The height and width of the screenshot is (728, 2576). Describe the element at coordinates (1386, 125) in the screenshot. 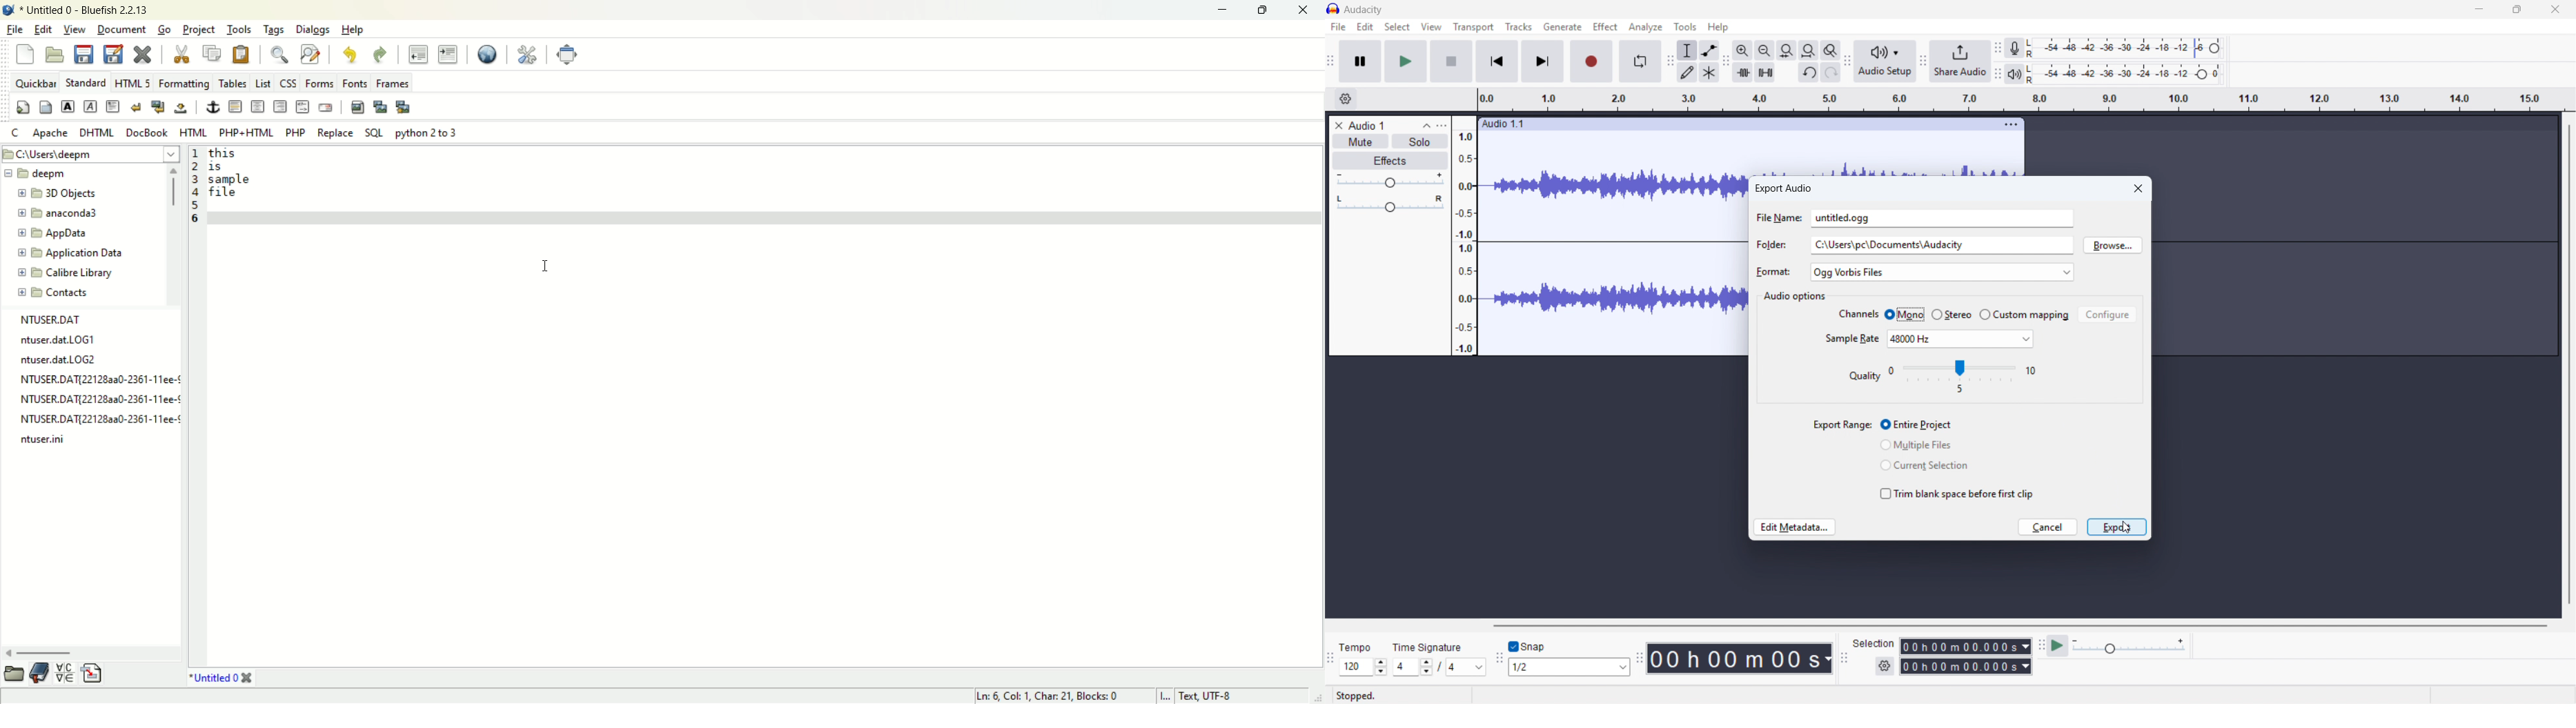

I see `Track title ` at that location.